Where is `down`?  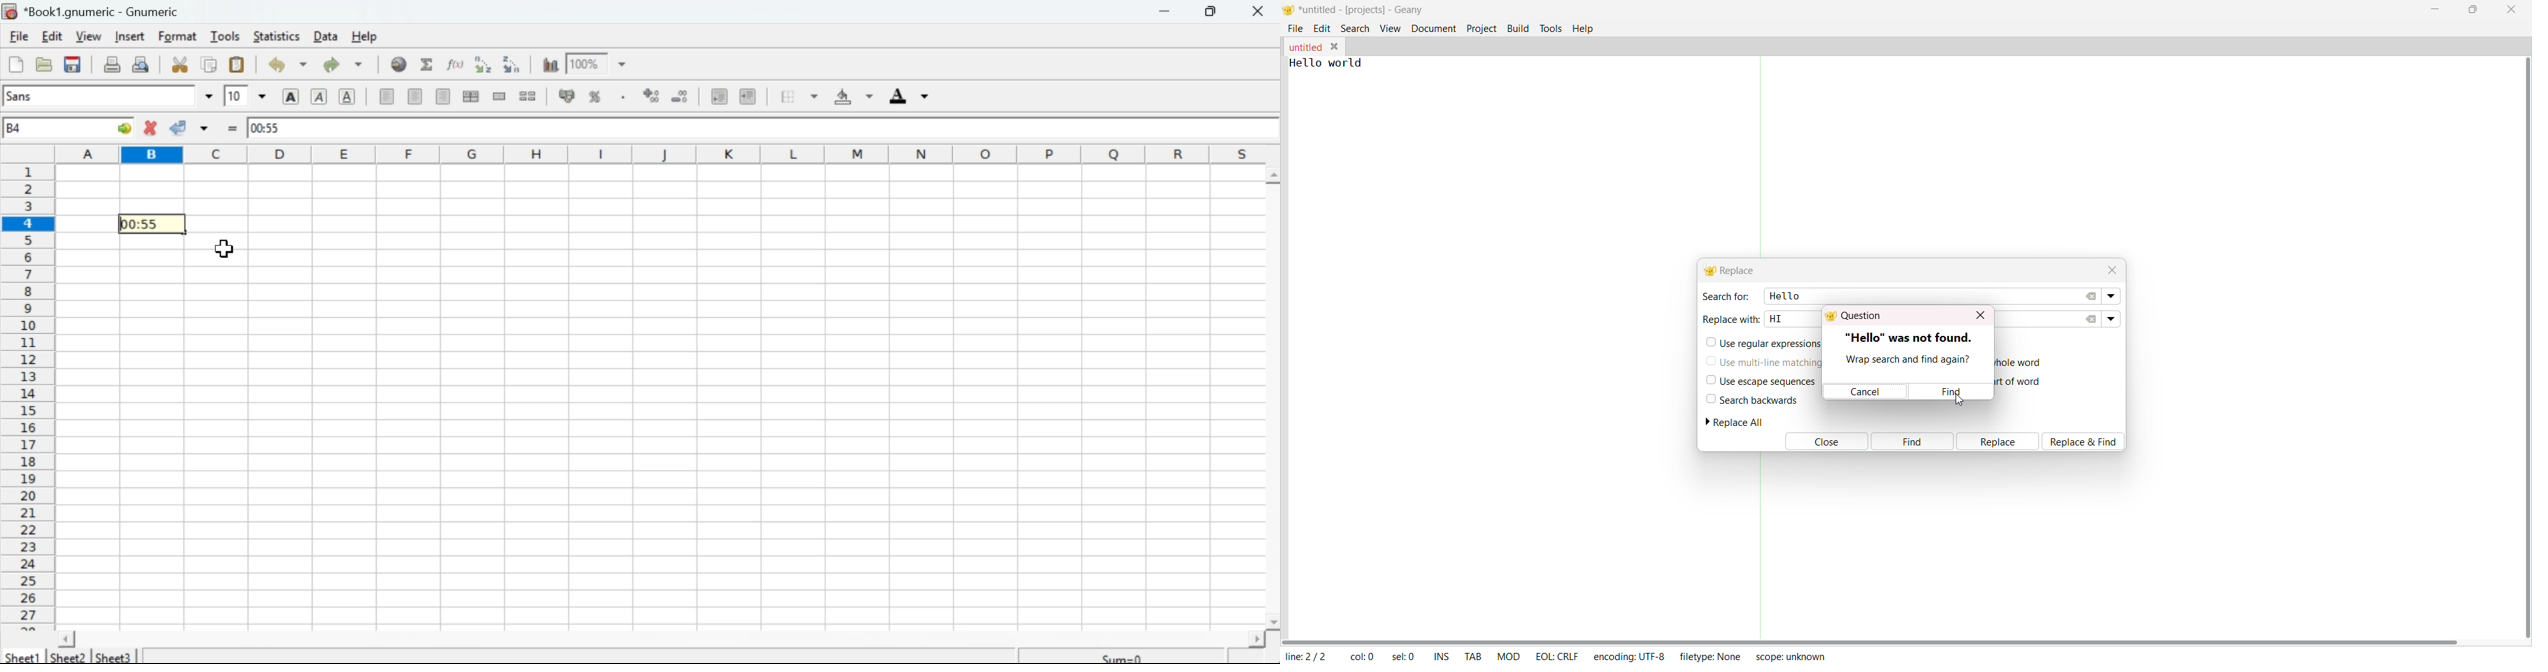
down is located at coordinates (208, 93).